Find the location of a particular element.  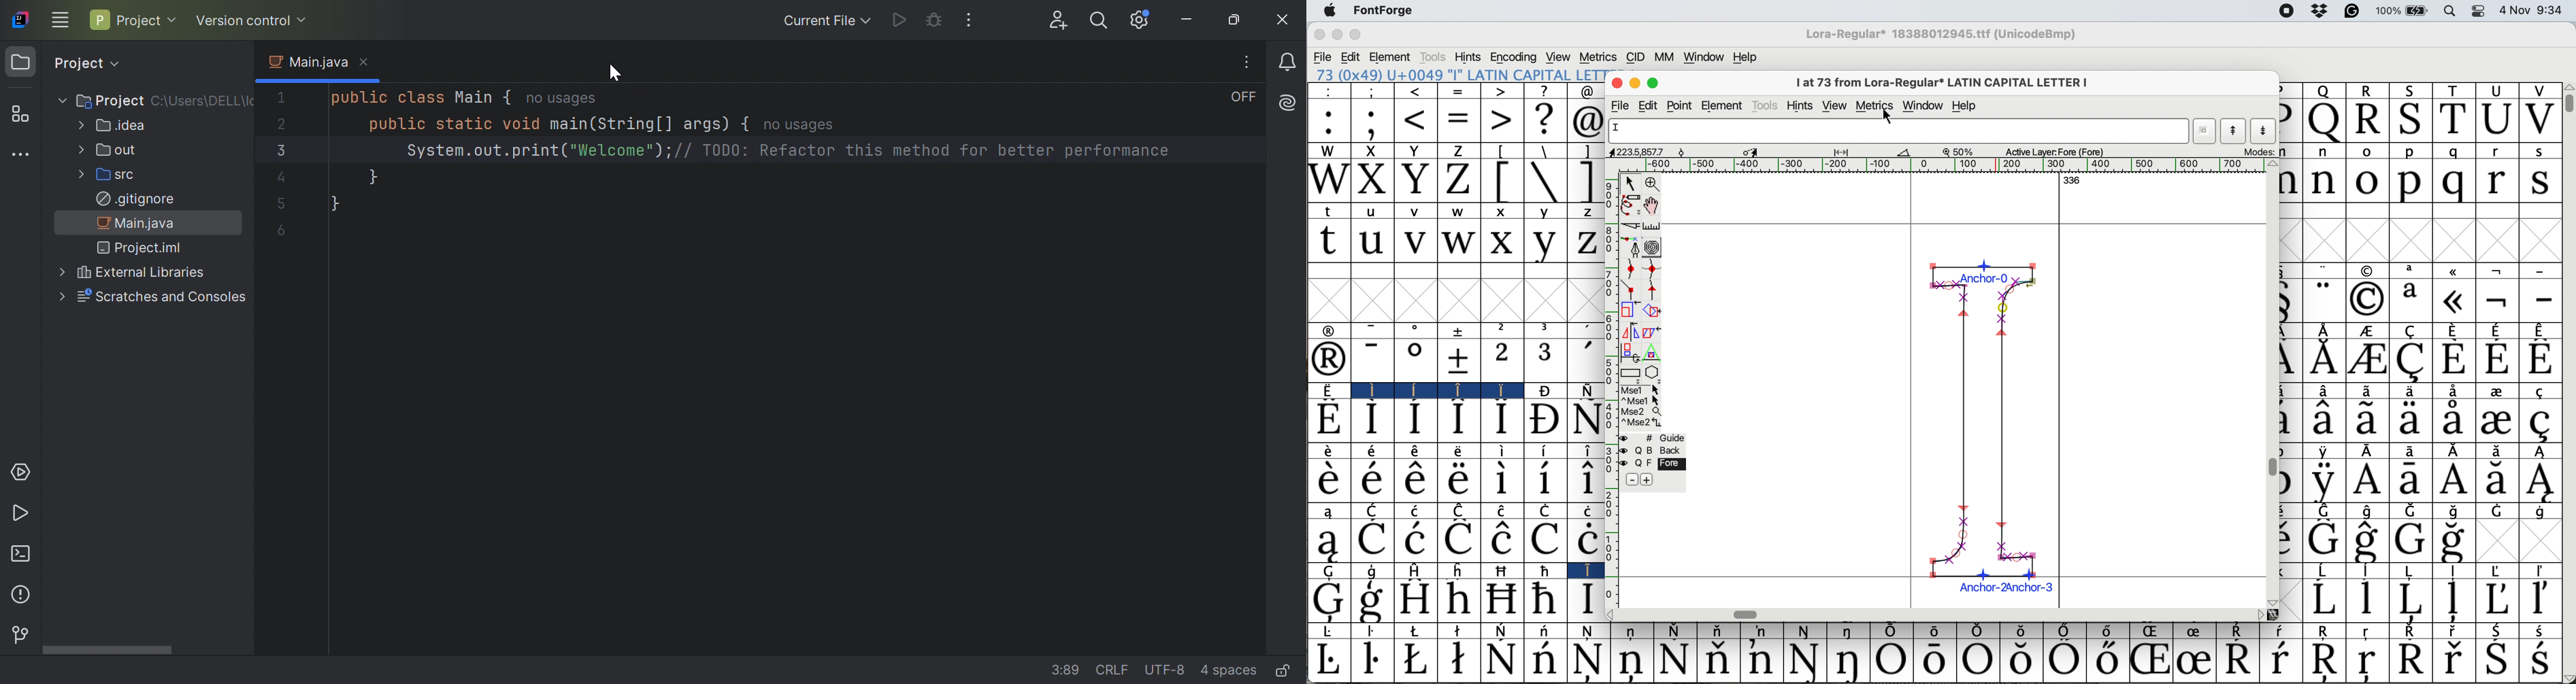

V is located at coordinates (2538, 91).